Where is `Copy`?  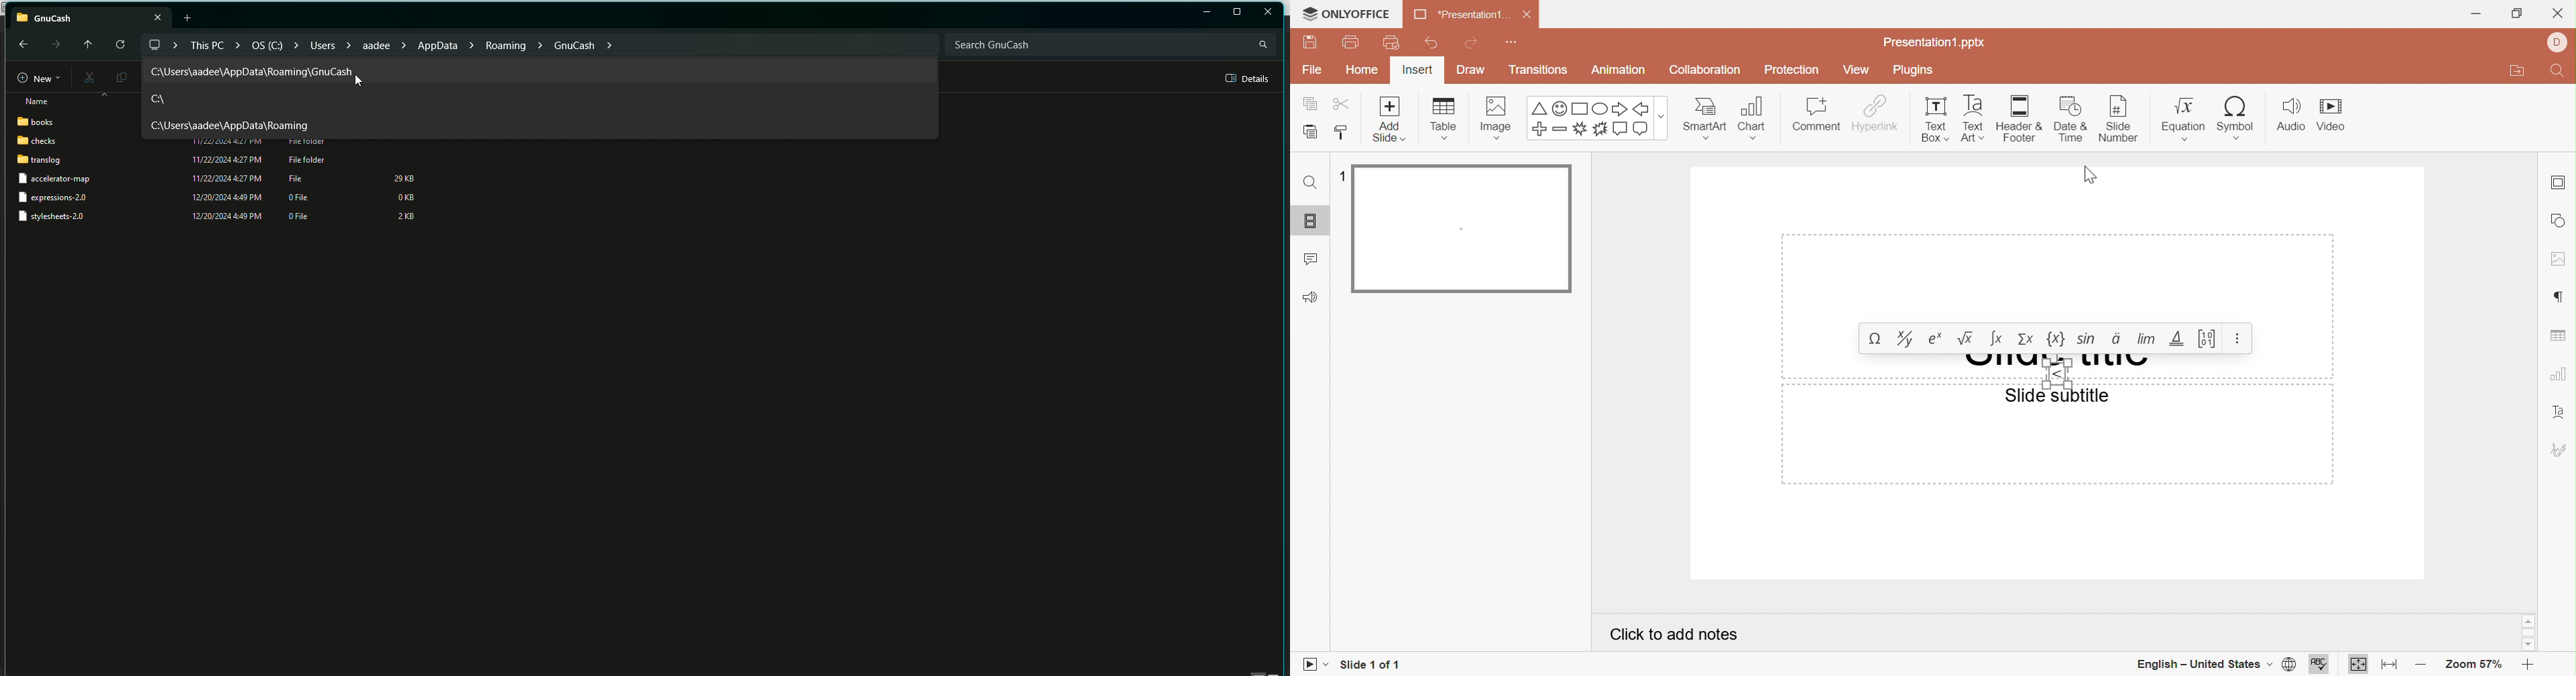
Copy is located at coordinates (1311, 103).